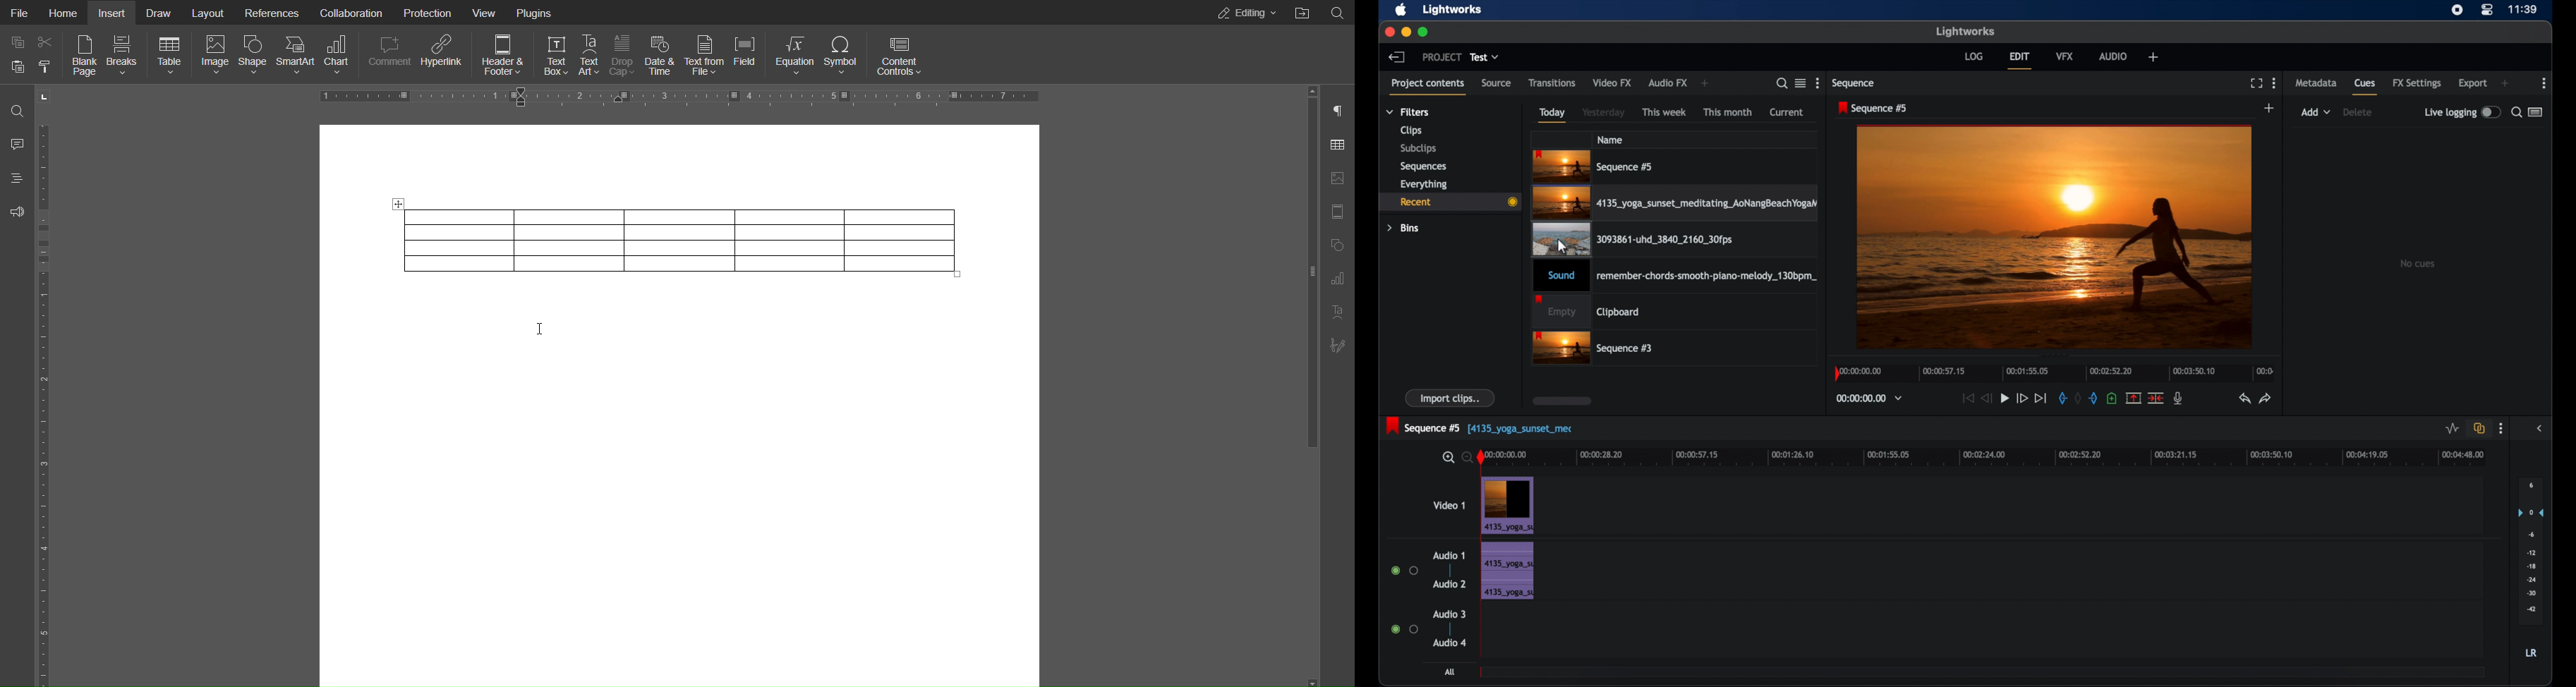 This screenshot has width=2576, height=700. Describe the element at coordinates (1675, 204) in the screenshot. I see `video clip` at that location.